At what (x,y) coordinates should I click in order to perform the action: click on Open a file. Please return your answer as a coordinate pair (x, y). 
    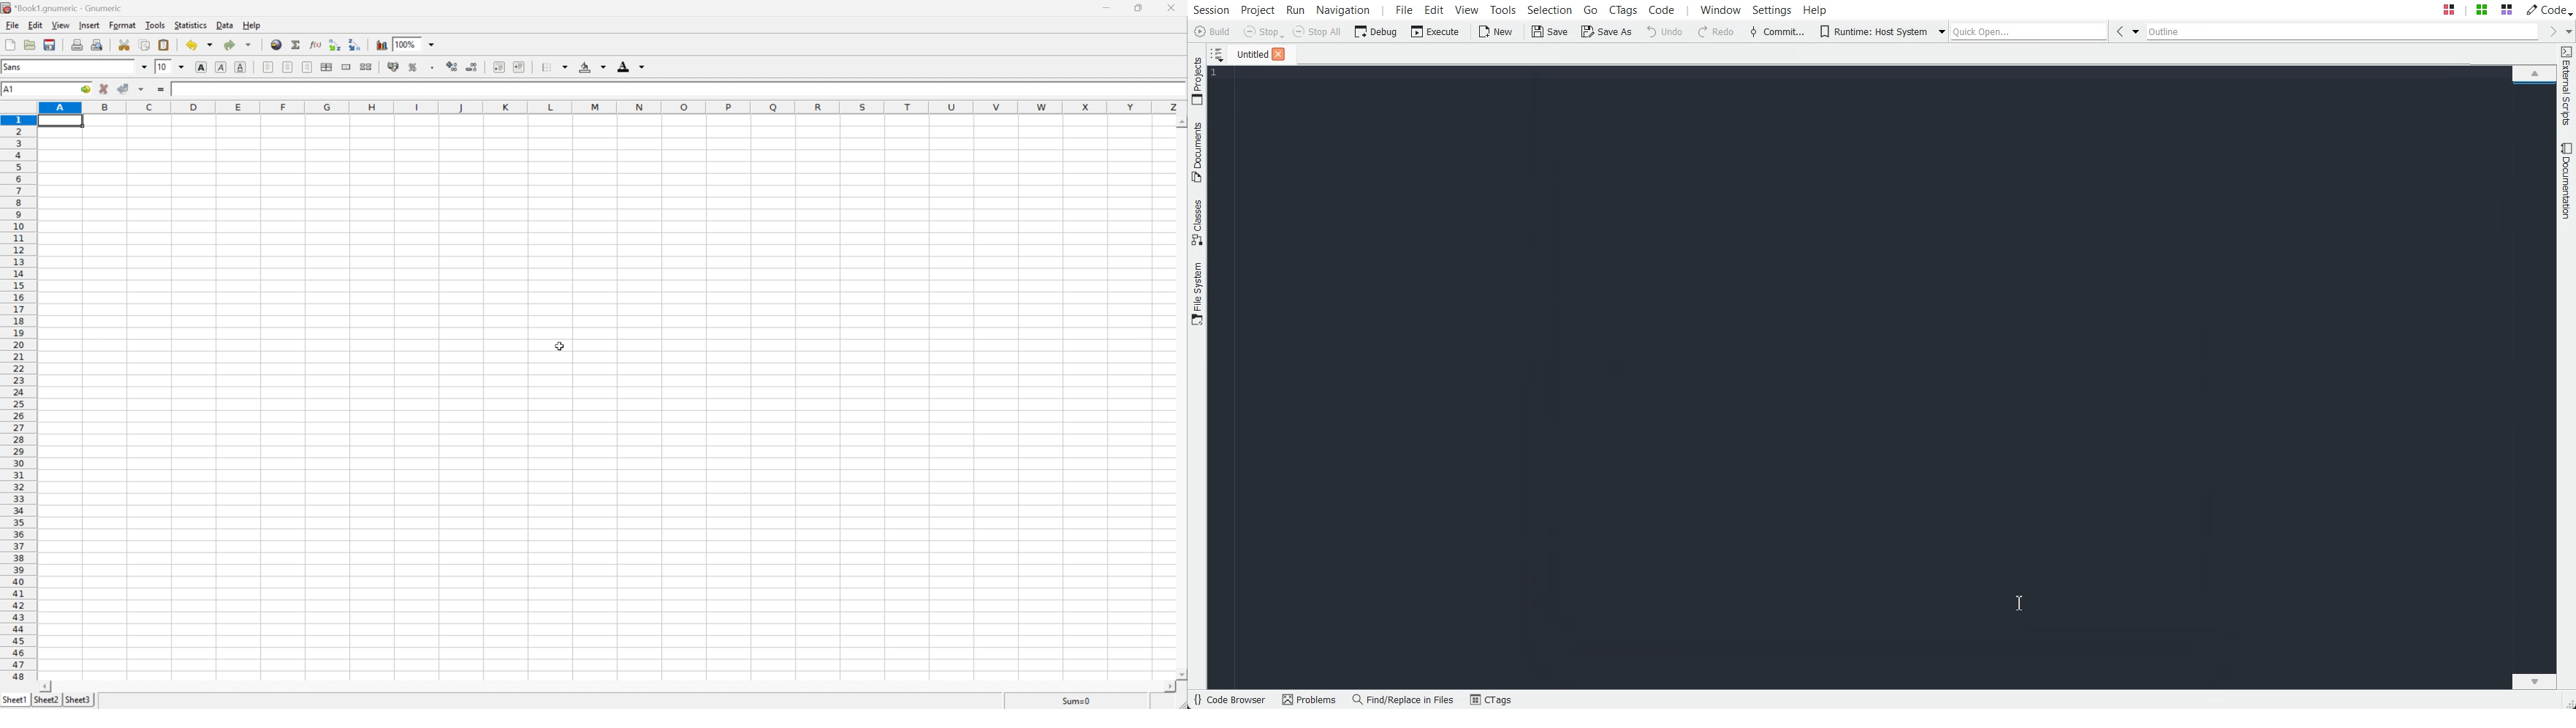
    Looking at the image, I should click on (30, 45).